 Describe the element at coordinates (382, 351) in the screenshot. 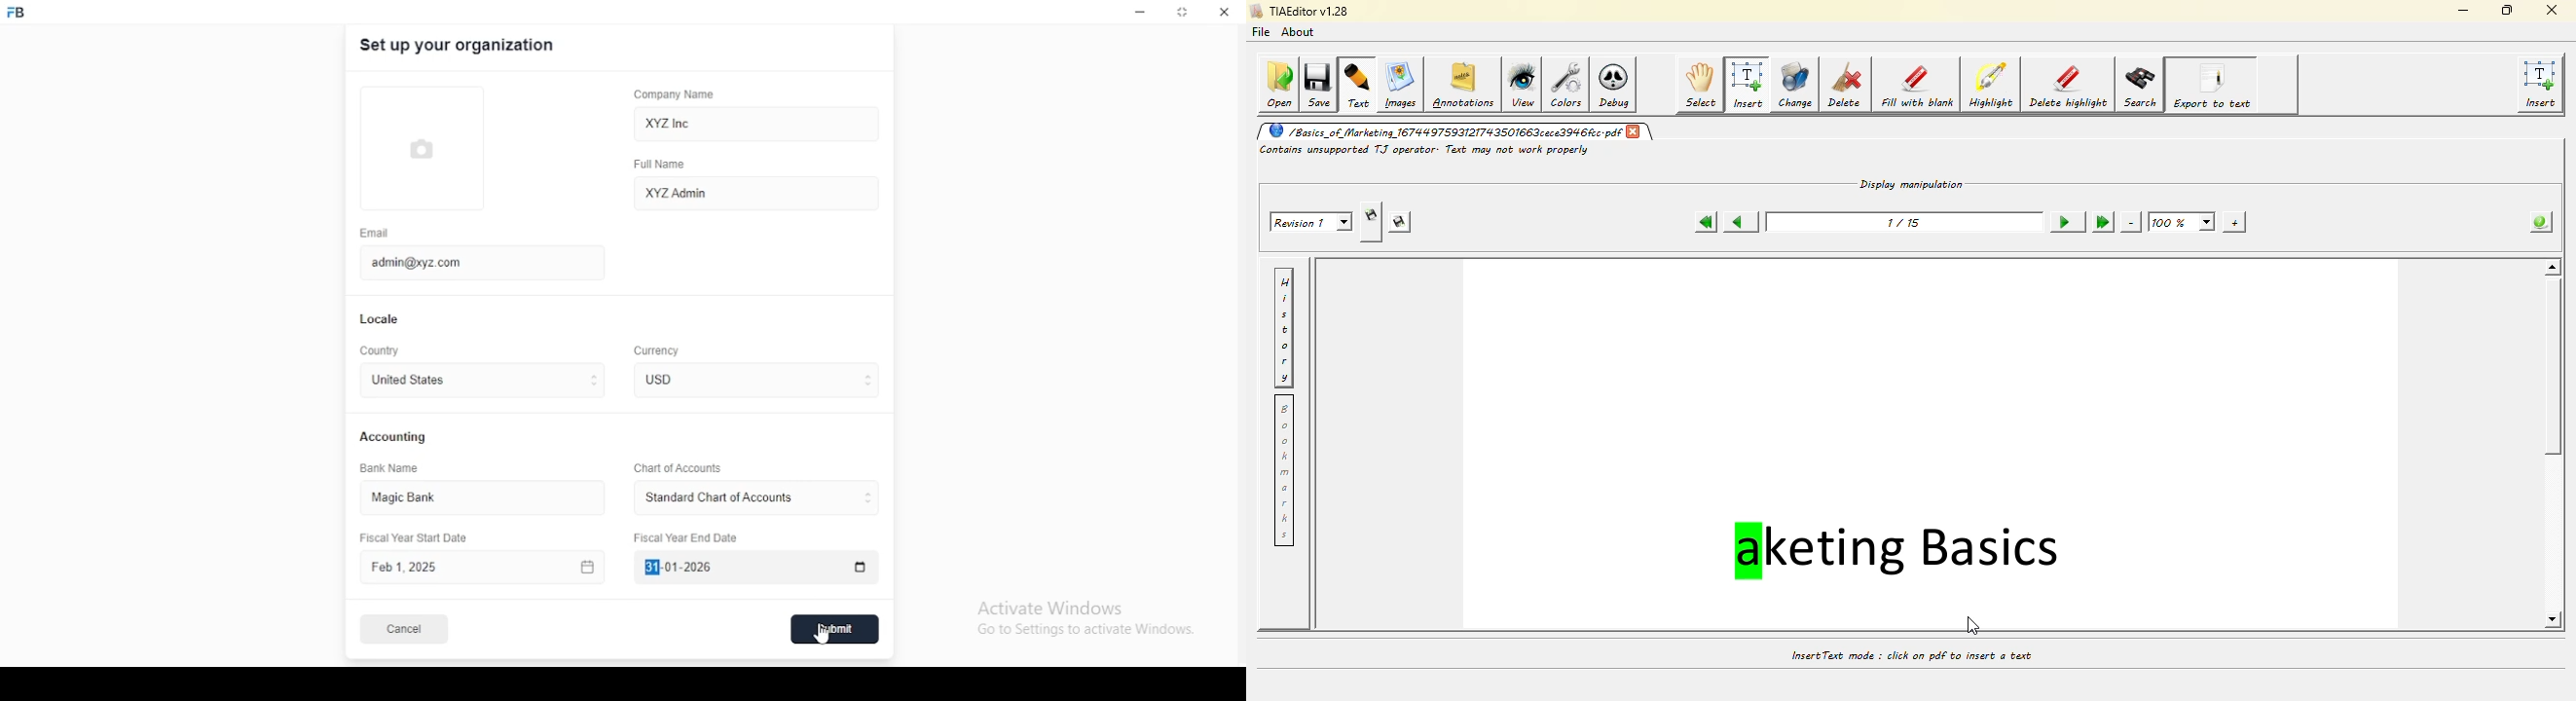

I see `country` at that location.